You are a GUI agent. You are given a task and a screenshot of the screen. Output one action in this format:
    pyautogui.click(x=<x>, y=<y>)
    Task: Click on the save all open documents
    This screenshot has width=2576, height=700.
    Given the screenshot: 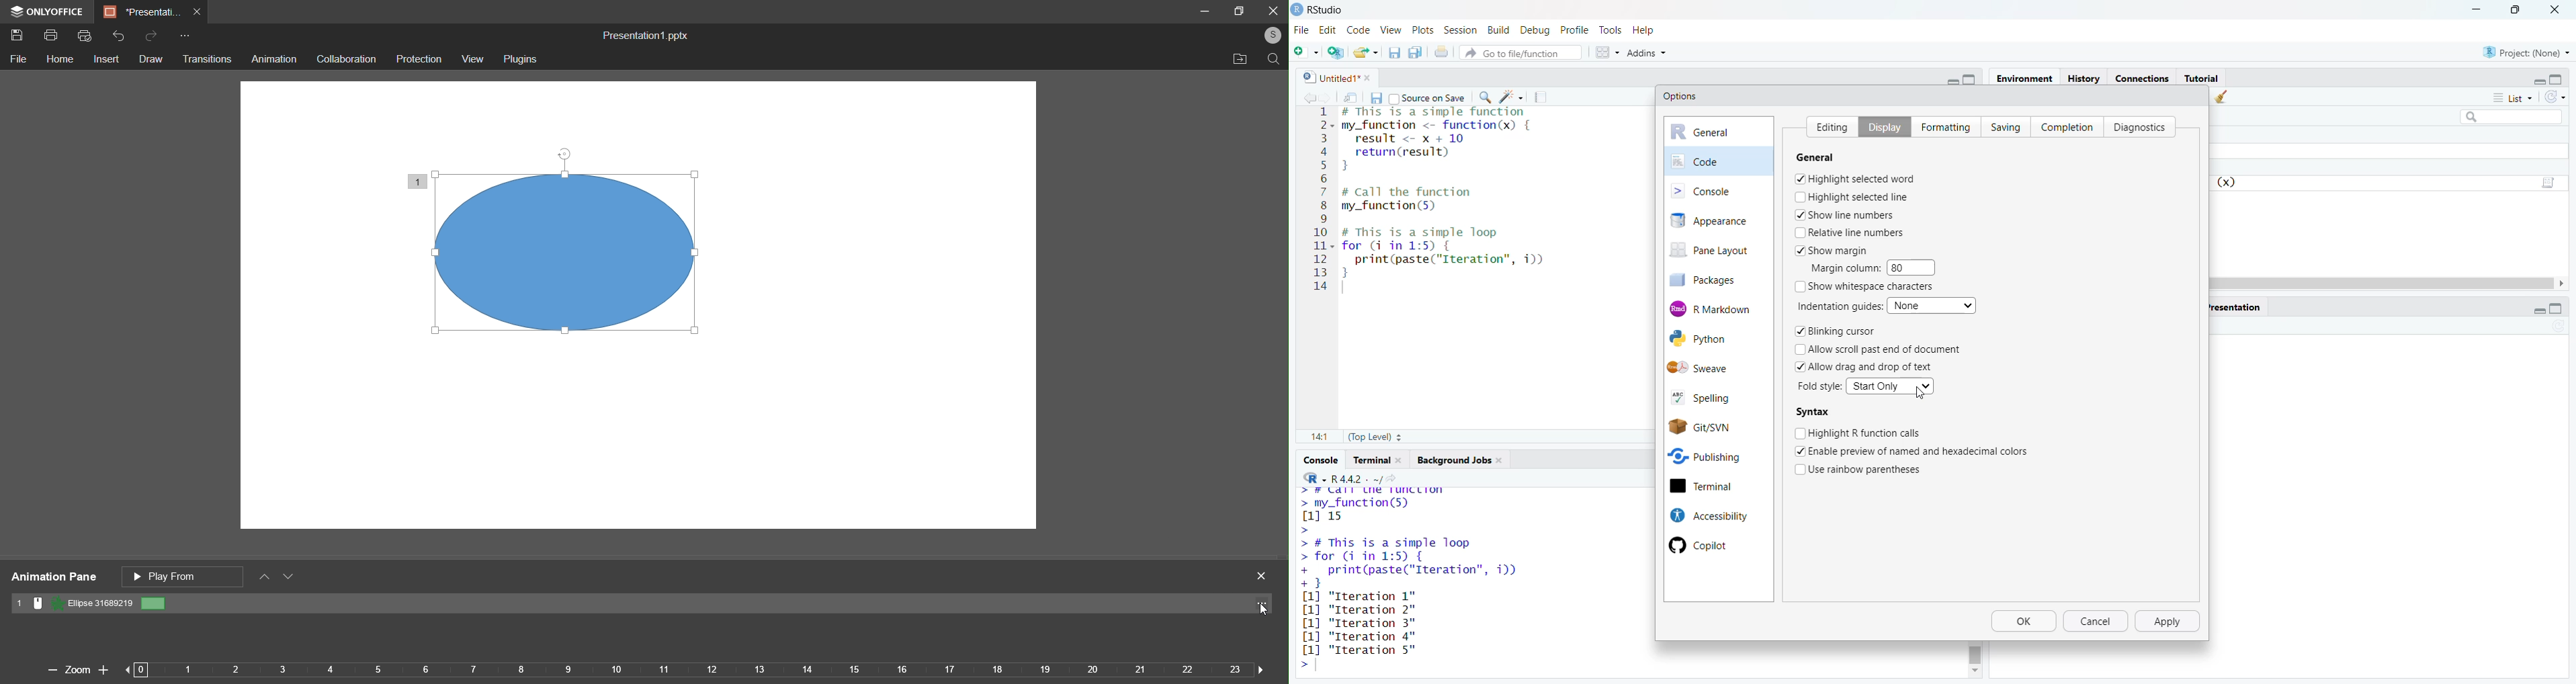 What is the action you would take?
    pyautogui.click(x=1415, y=52)
    